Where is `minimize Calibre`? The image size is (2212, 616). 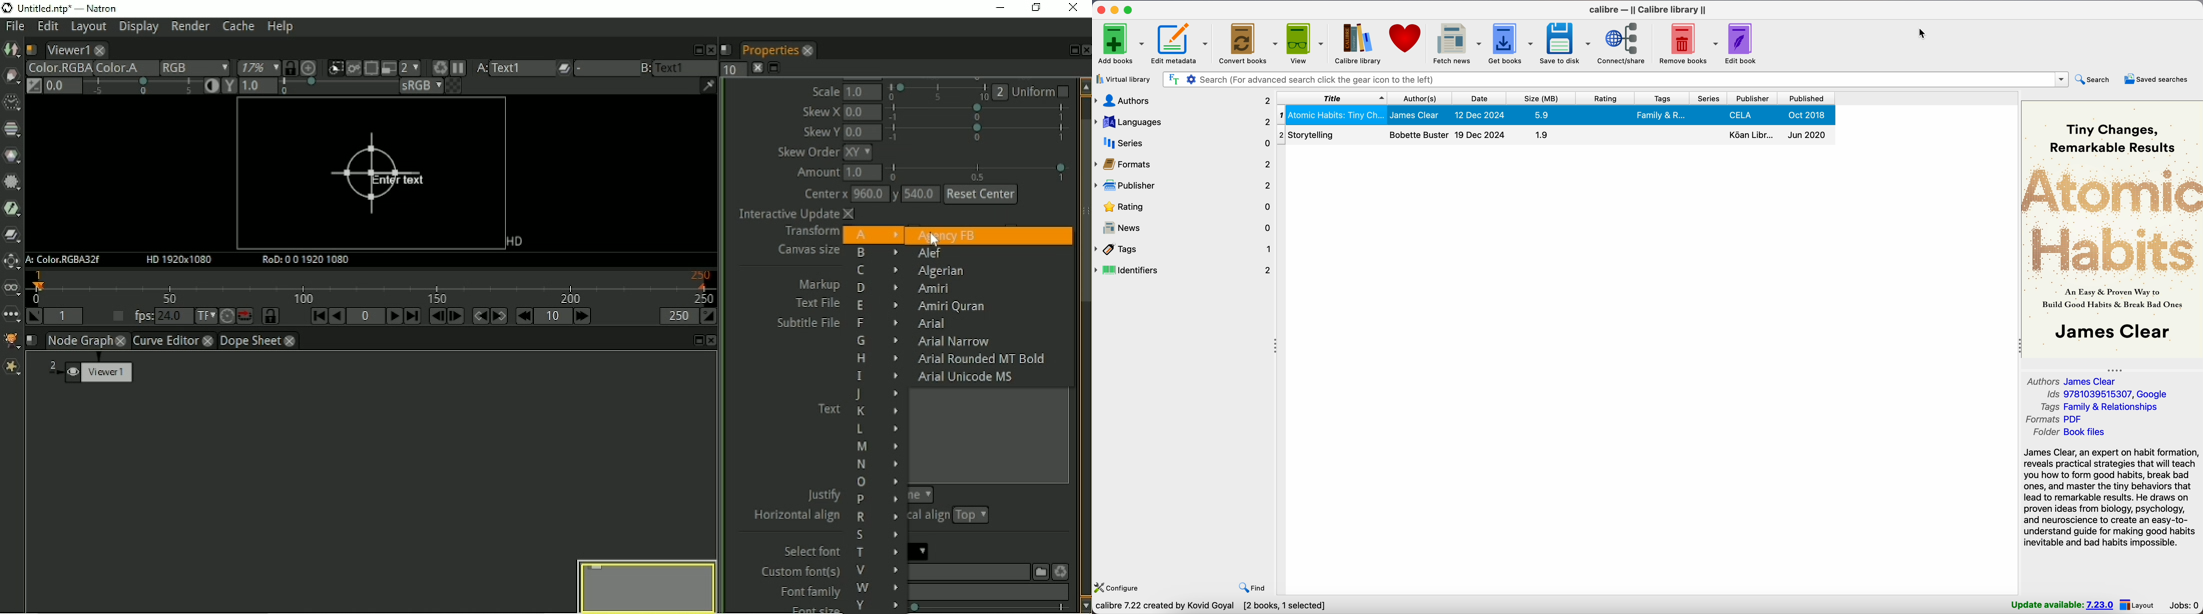 minimize Calibre is located at coordinates (1116, 10).